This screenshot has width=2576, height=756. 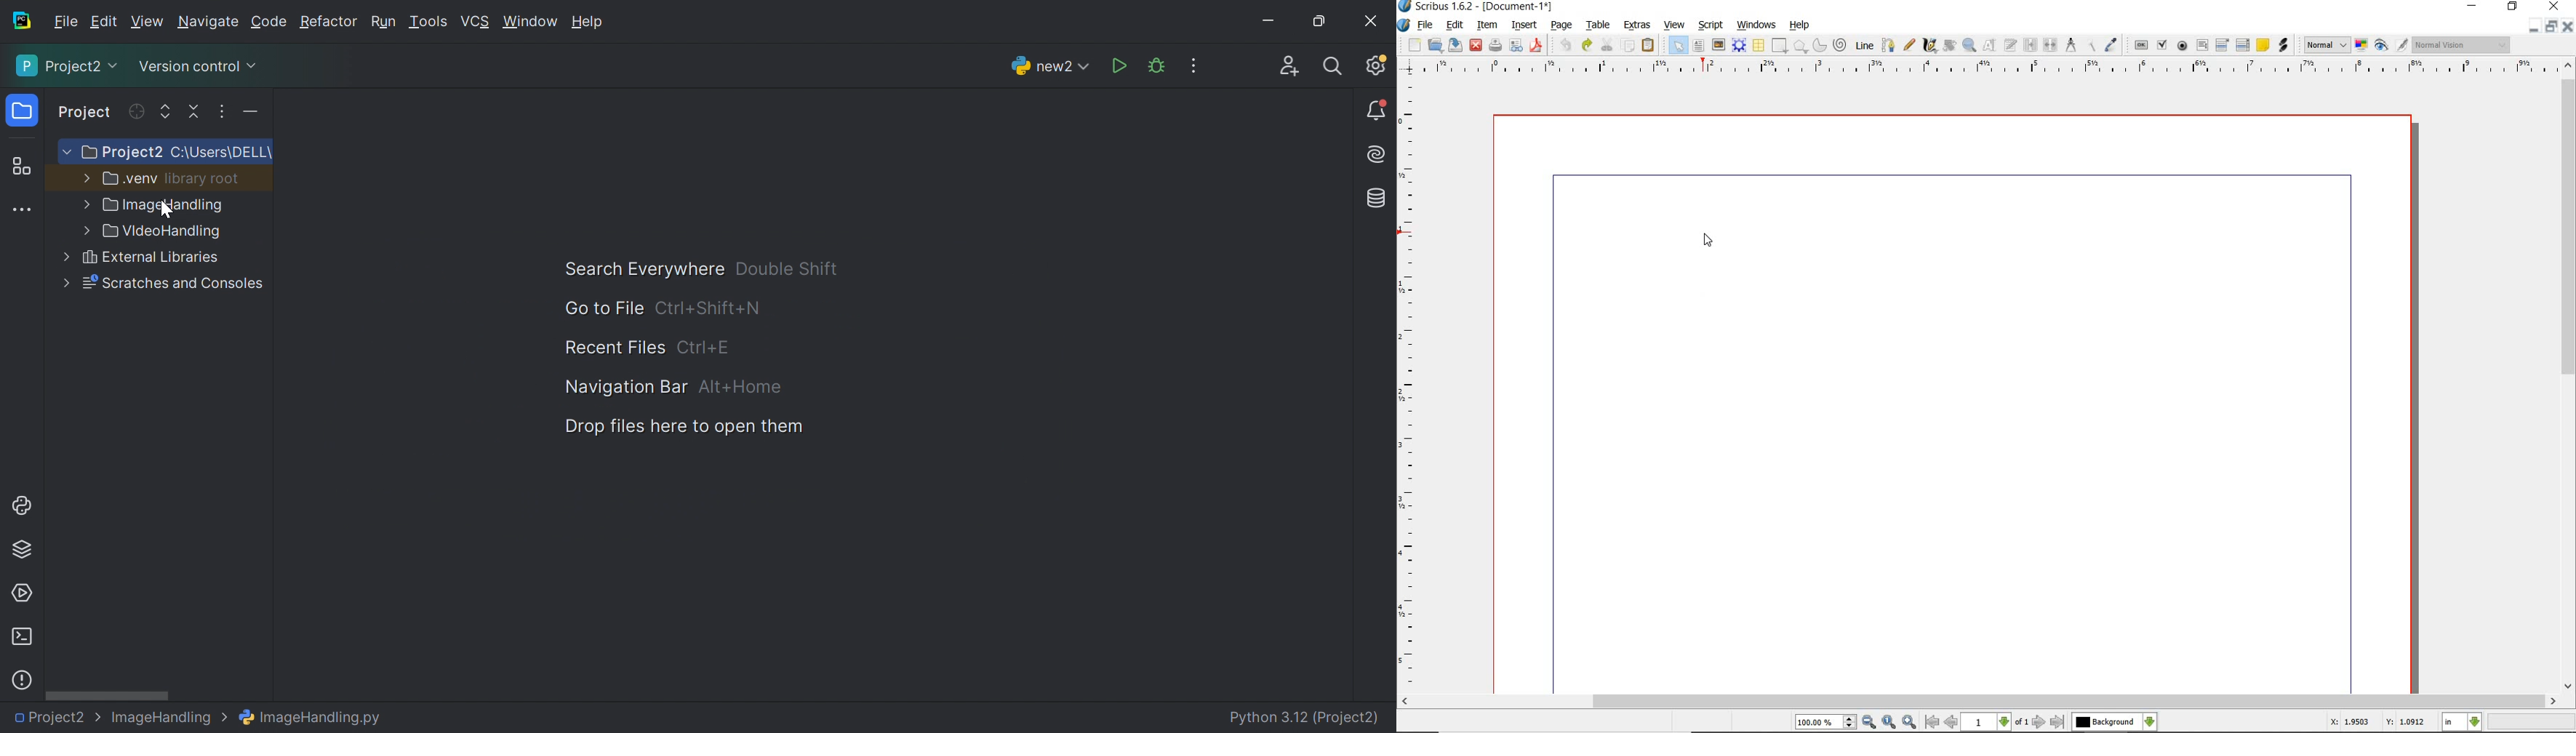 What do you see at coordinates (1841, 46) in the screenshot?
I see `spiral` at bounding box center [1841, 46].